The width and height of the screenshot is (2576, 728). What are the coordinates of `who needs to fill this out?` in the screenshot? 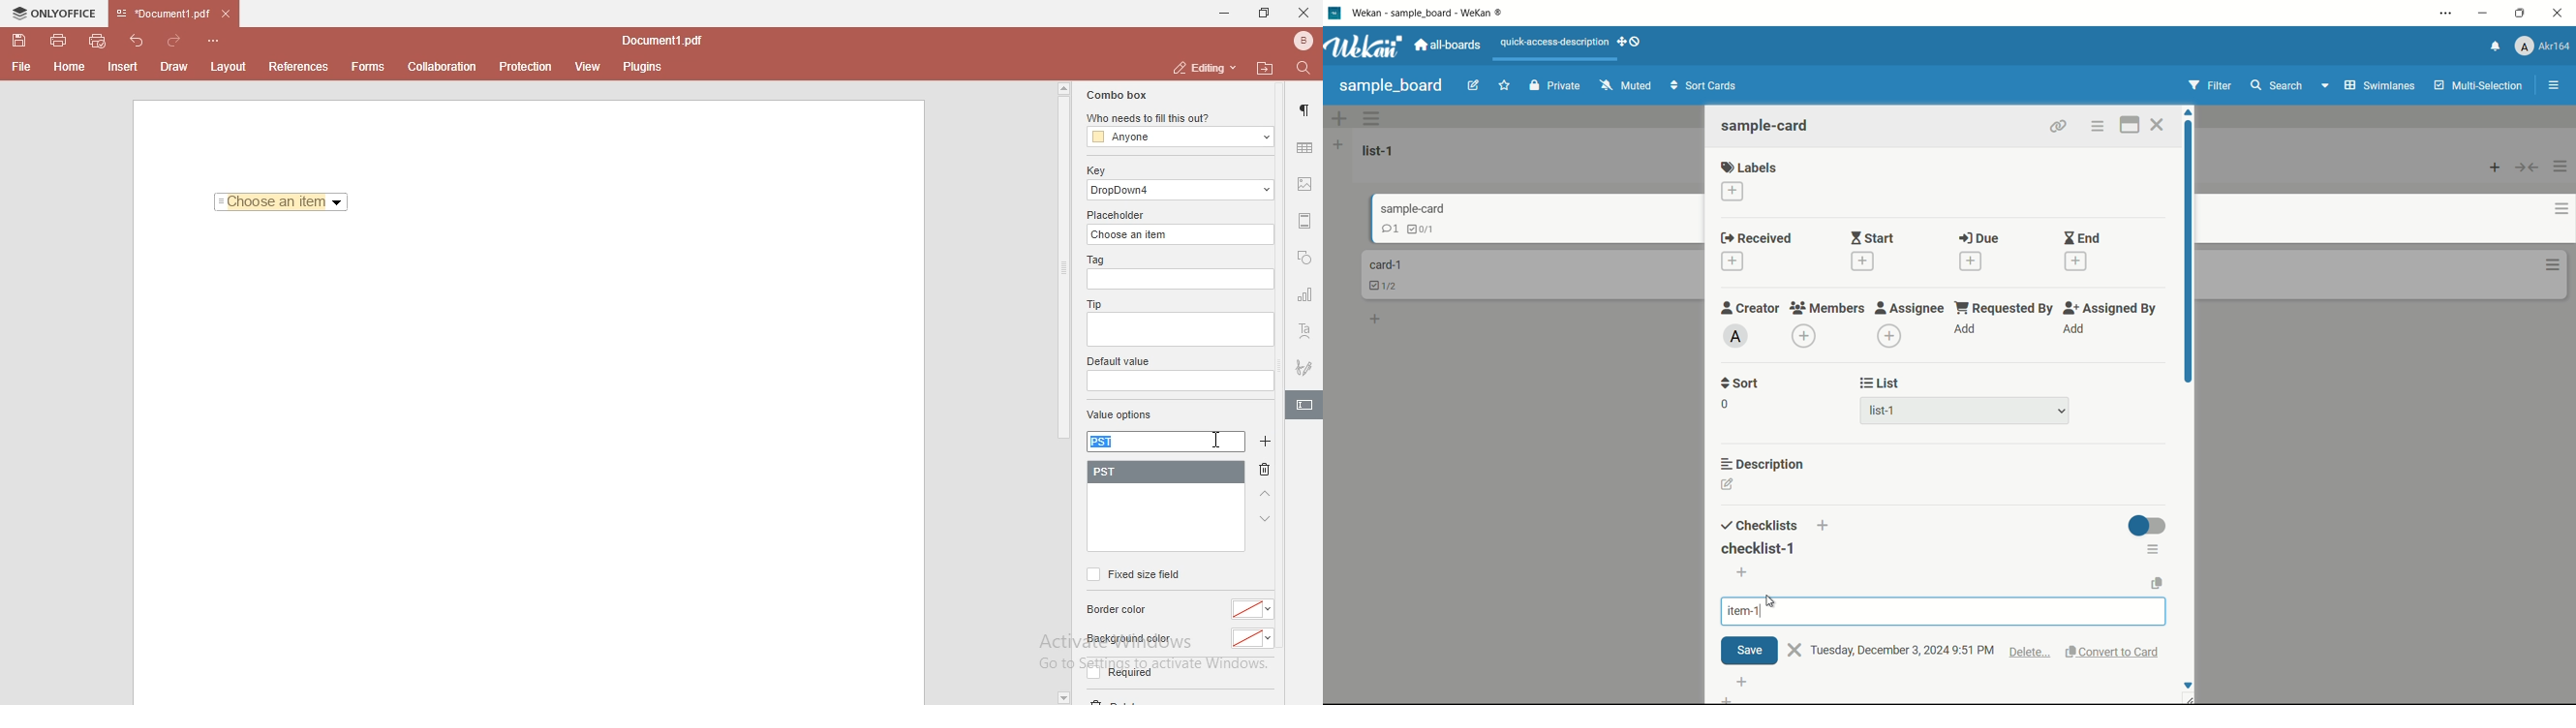 It's located at (1178, 119).